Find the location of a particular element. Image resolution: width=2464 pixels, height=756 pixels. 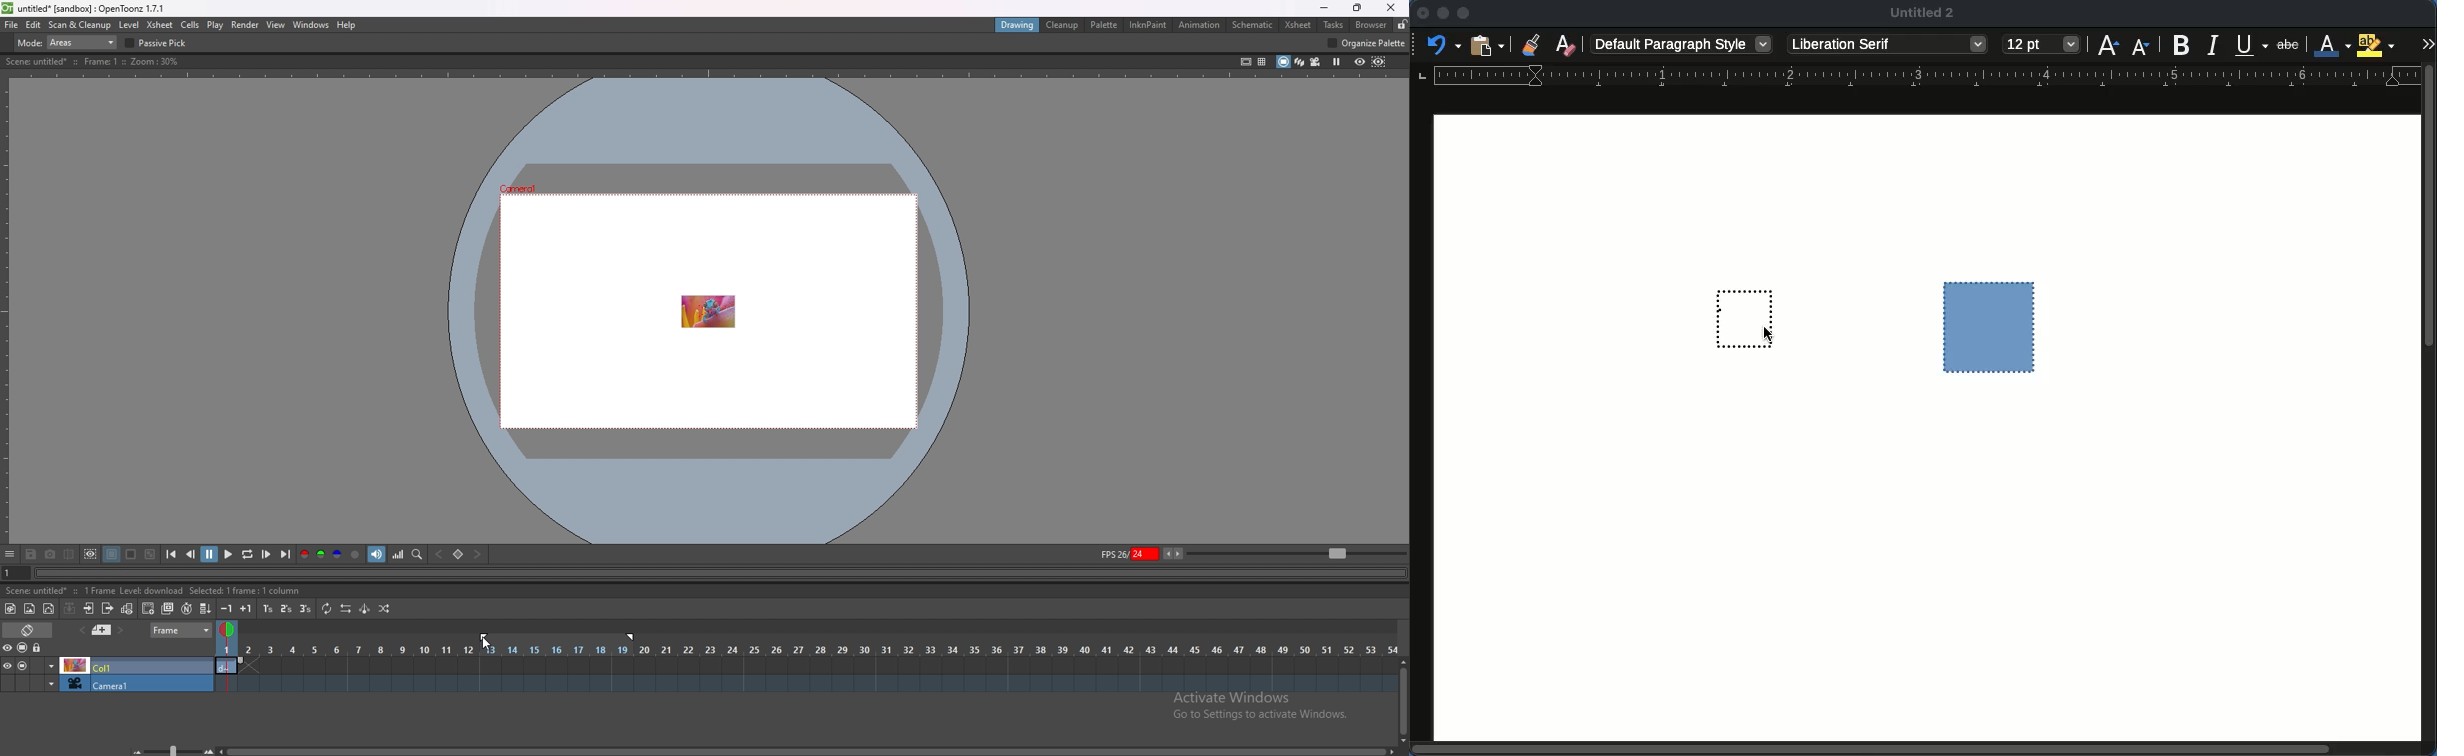

seek is located at coordinates (718, 574).